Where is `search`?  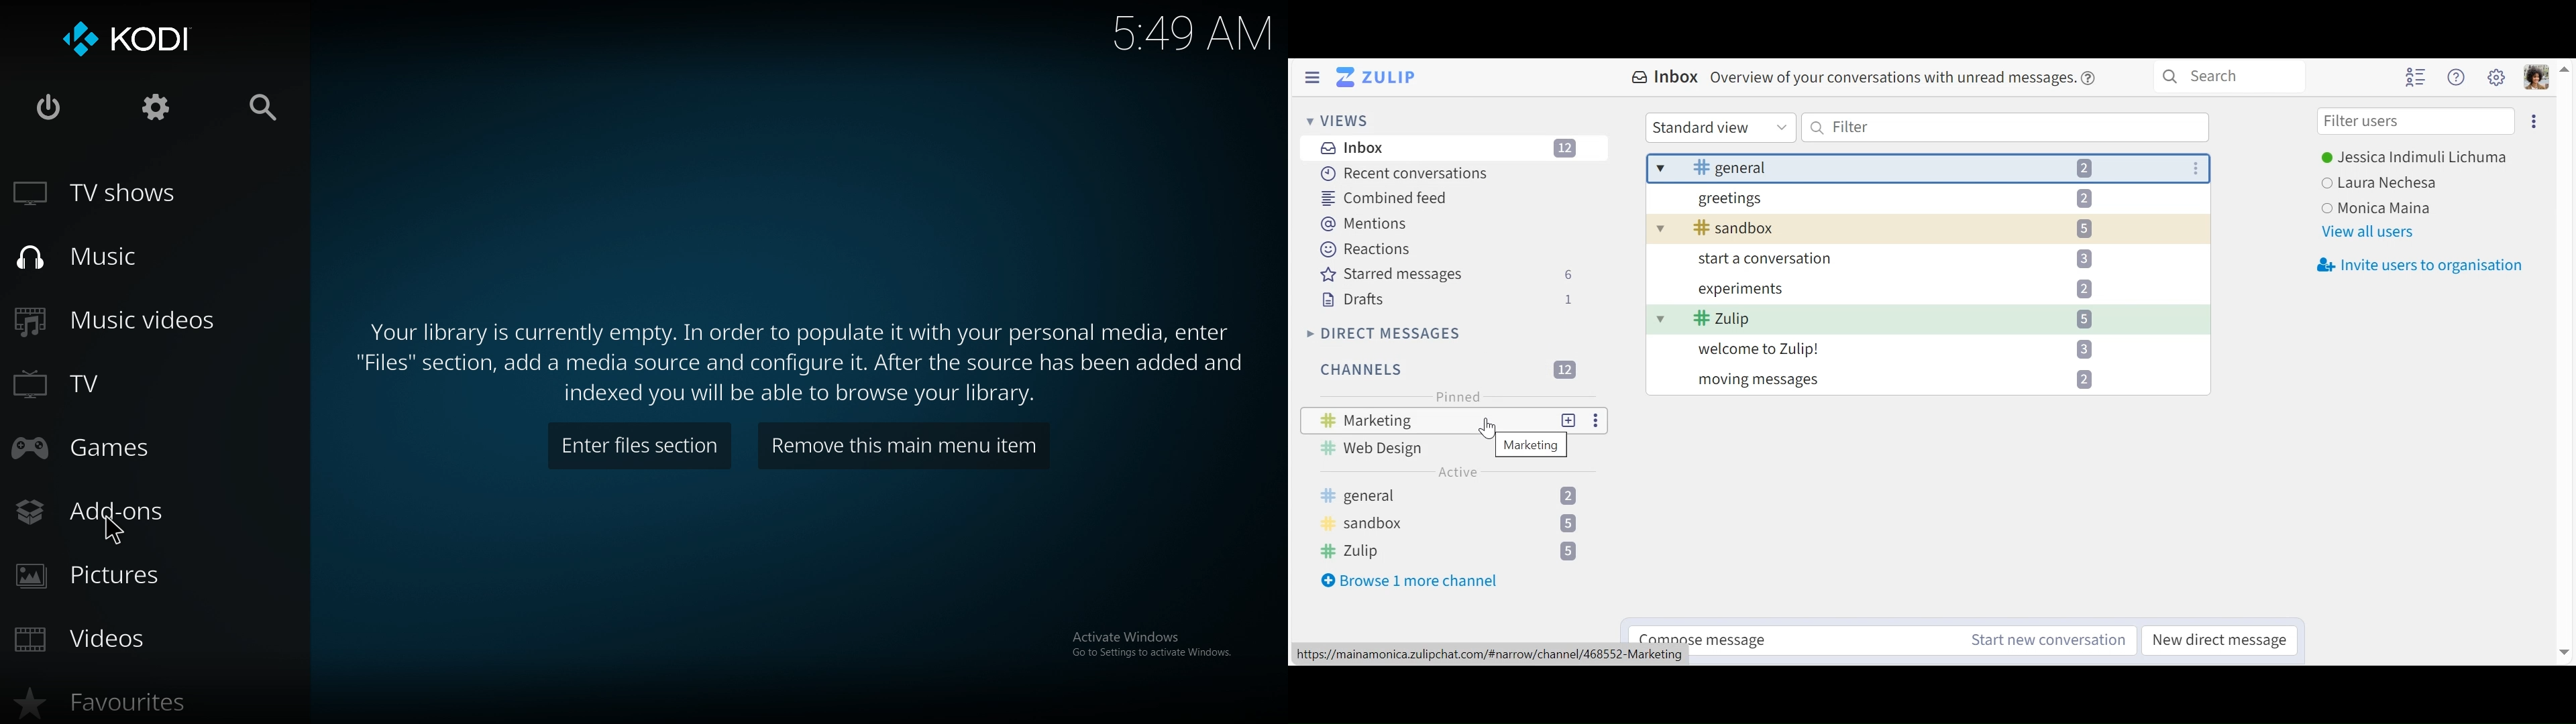
search is located at coordinates (268, 108).